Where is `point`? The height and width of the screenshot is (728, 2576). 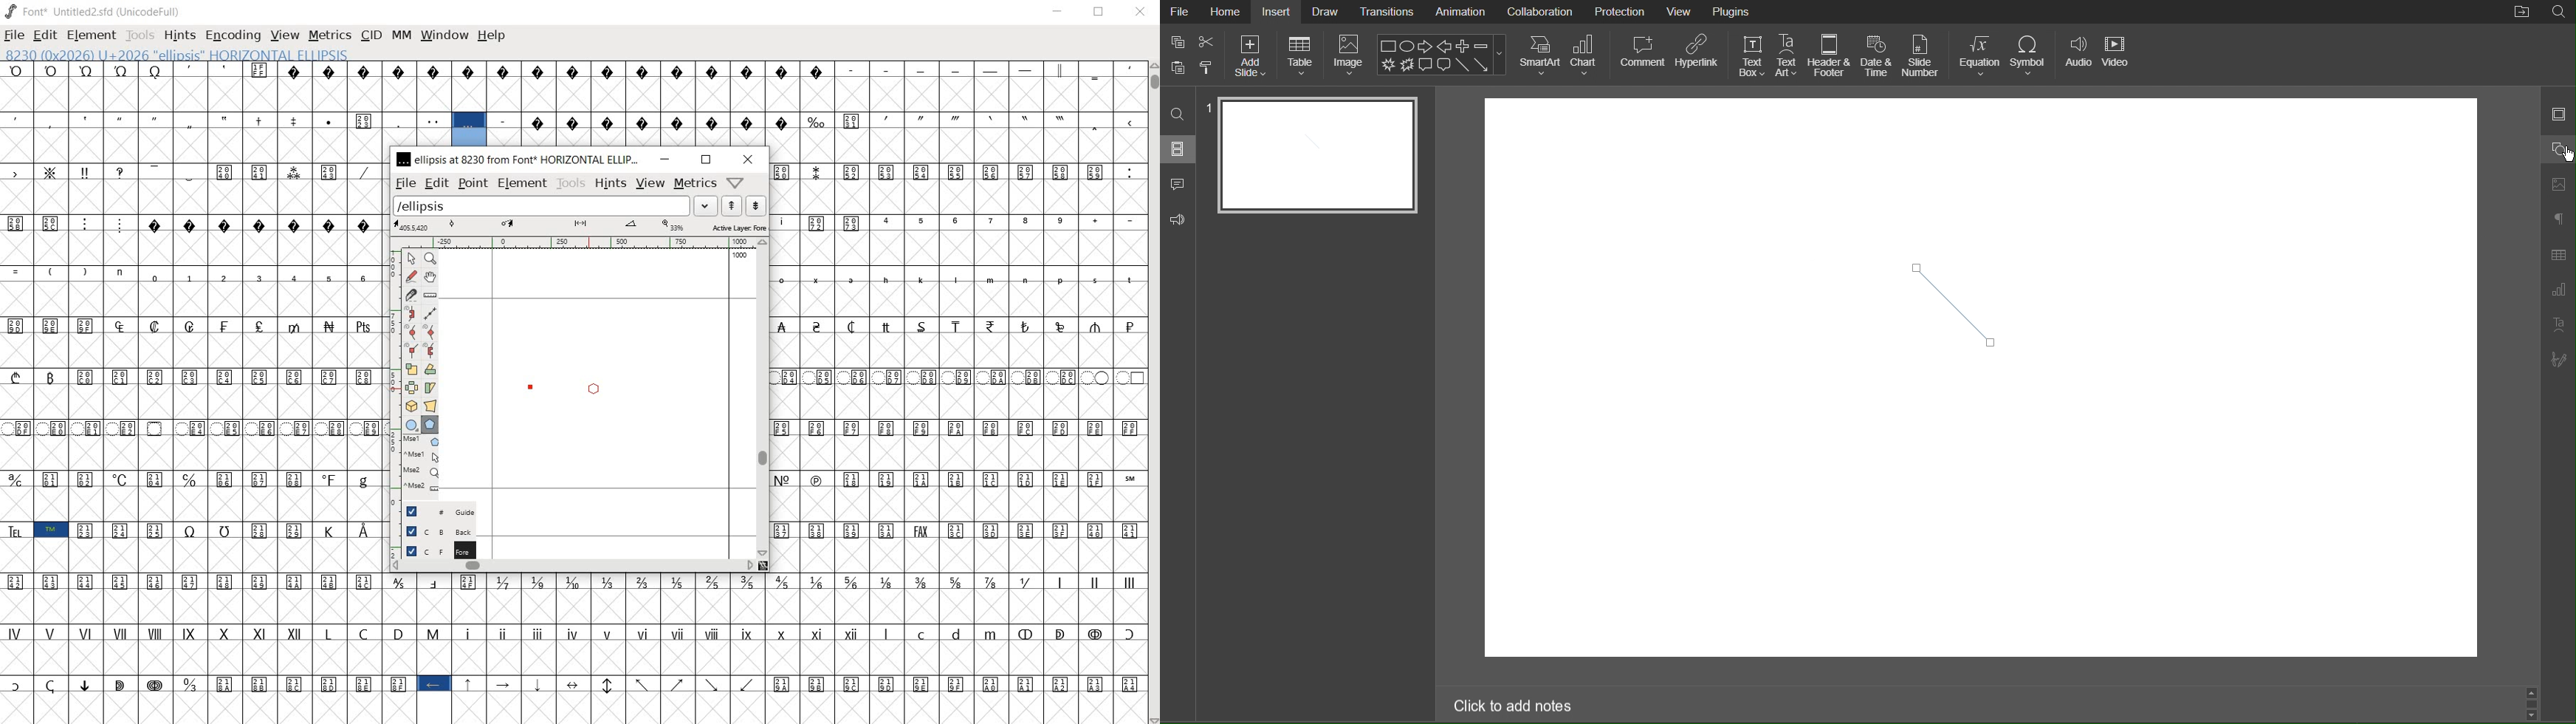
point is located at coordinates (472, 183).